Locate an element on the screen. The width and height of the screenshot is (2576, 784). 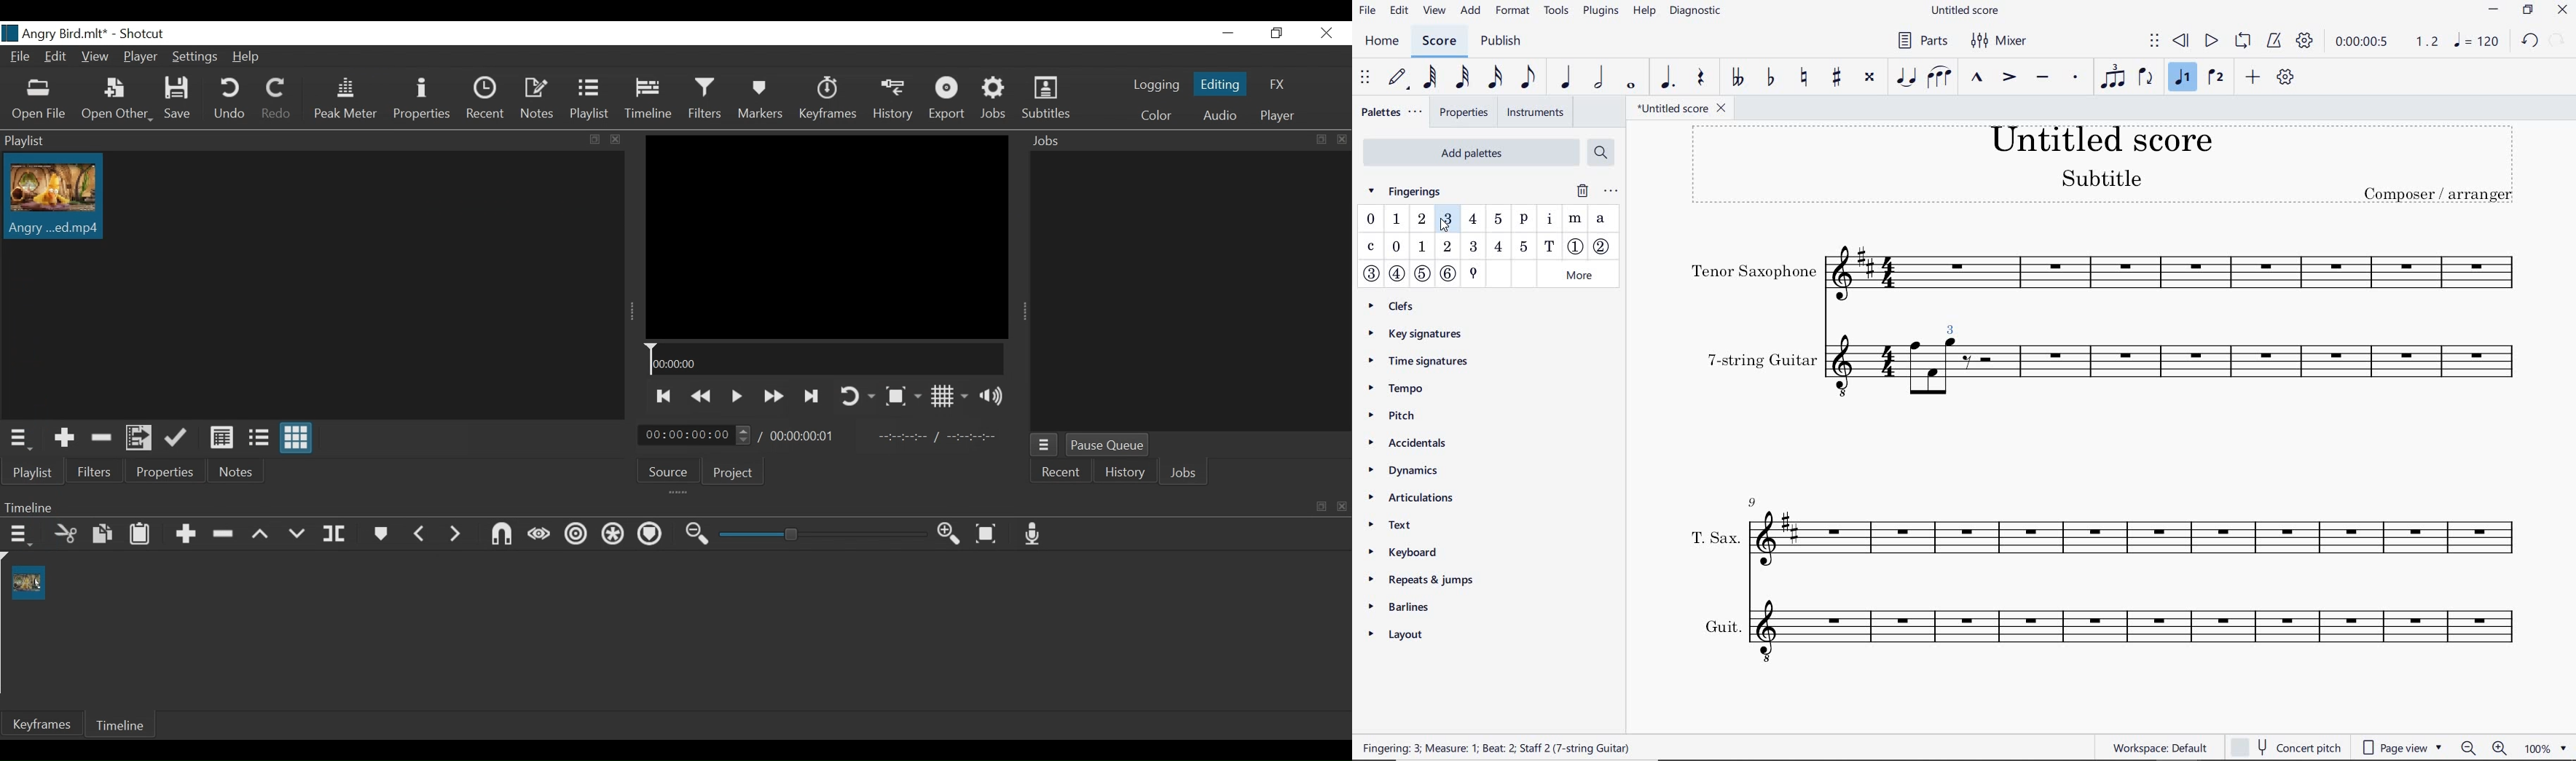
HOME is located at coordinates (1386, 42).